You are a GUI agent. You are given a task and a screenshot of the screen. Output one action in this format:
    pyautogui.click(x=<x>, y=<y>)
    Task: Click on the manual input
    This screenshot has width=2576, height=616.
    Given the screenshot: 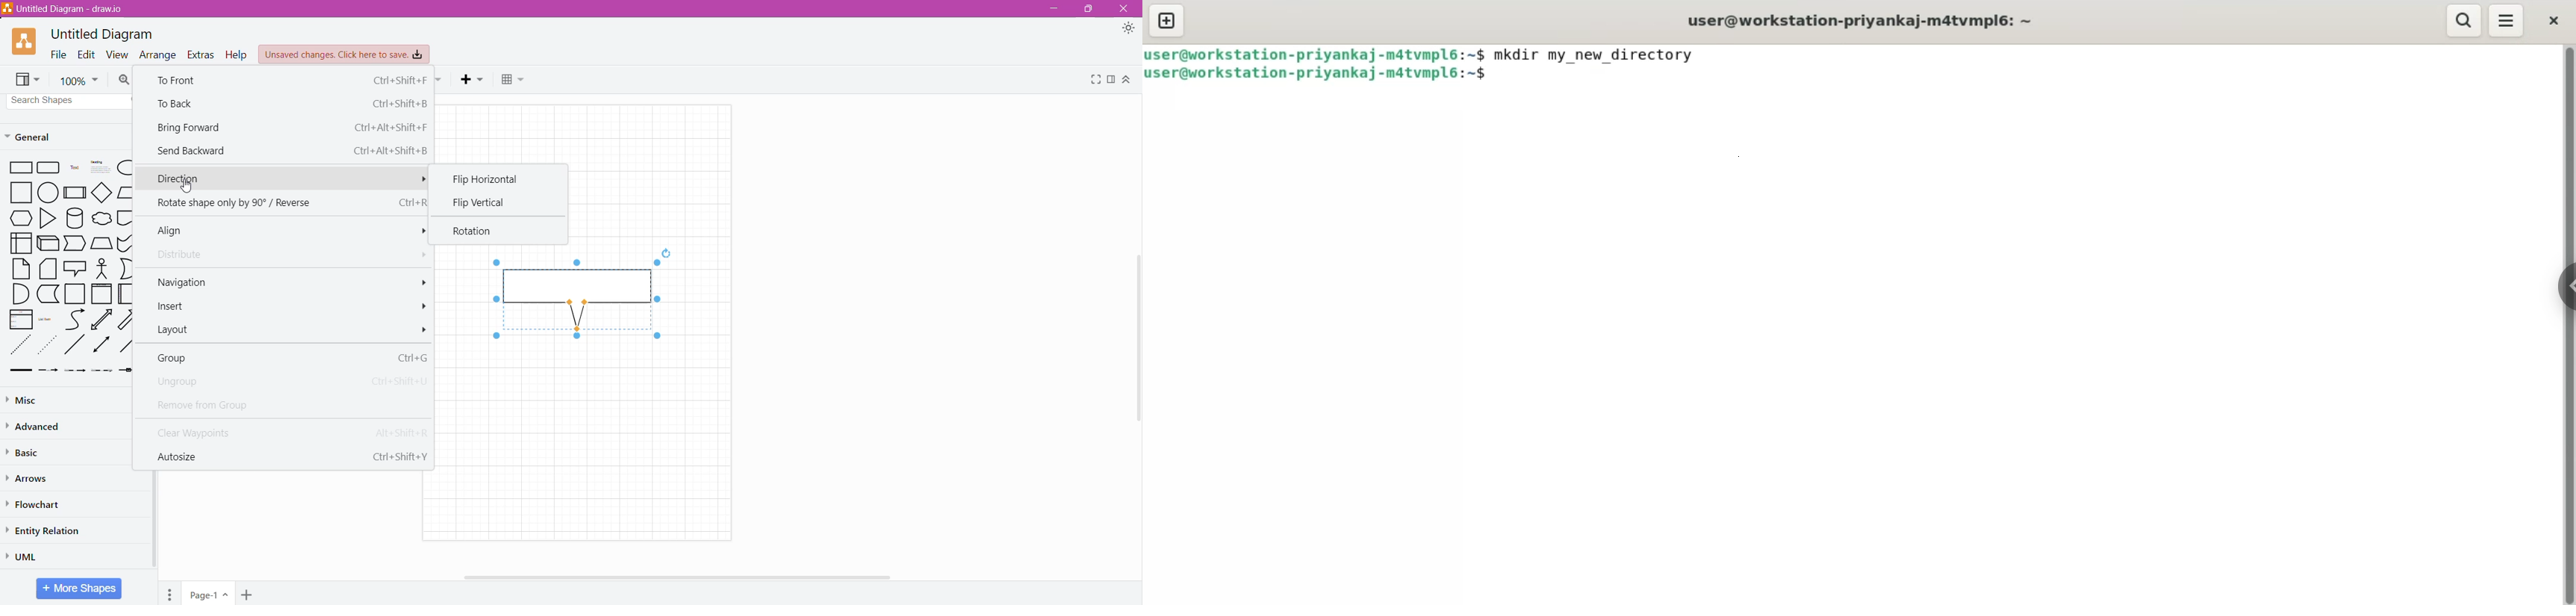 What is the action you would take?
    pyautogui.click(x=102, y=243)
    